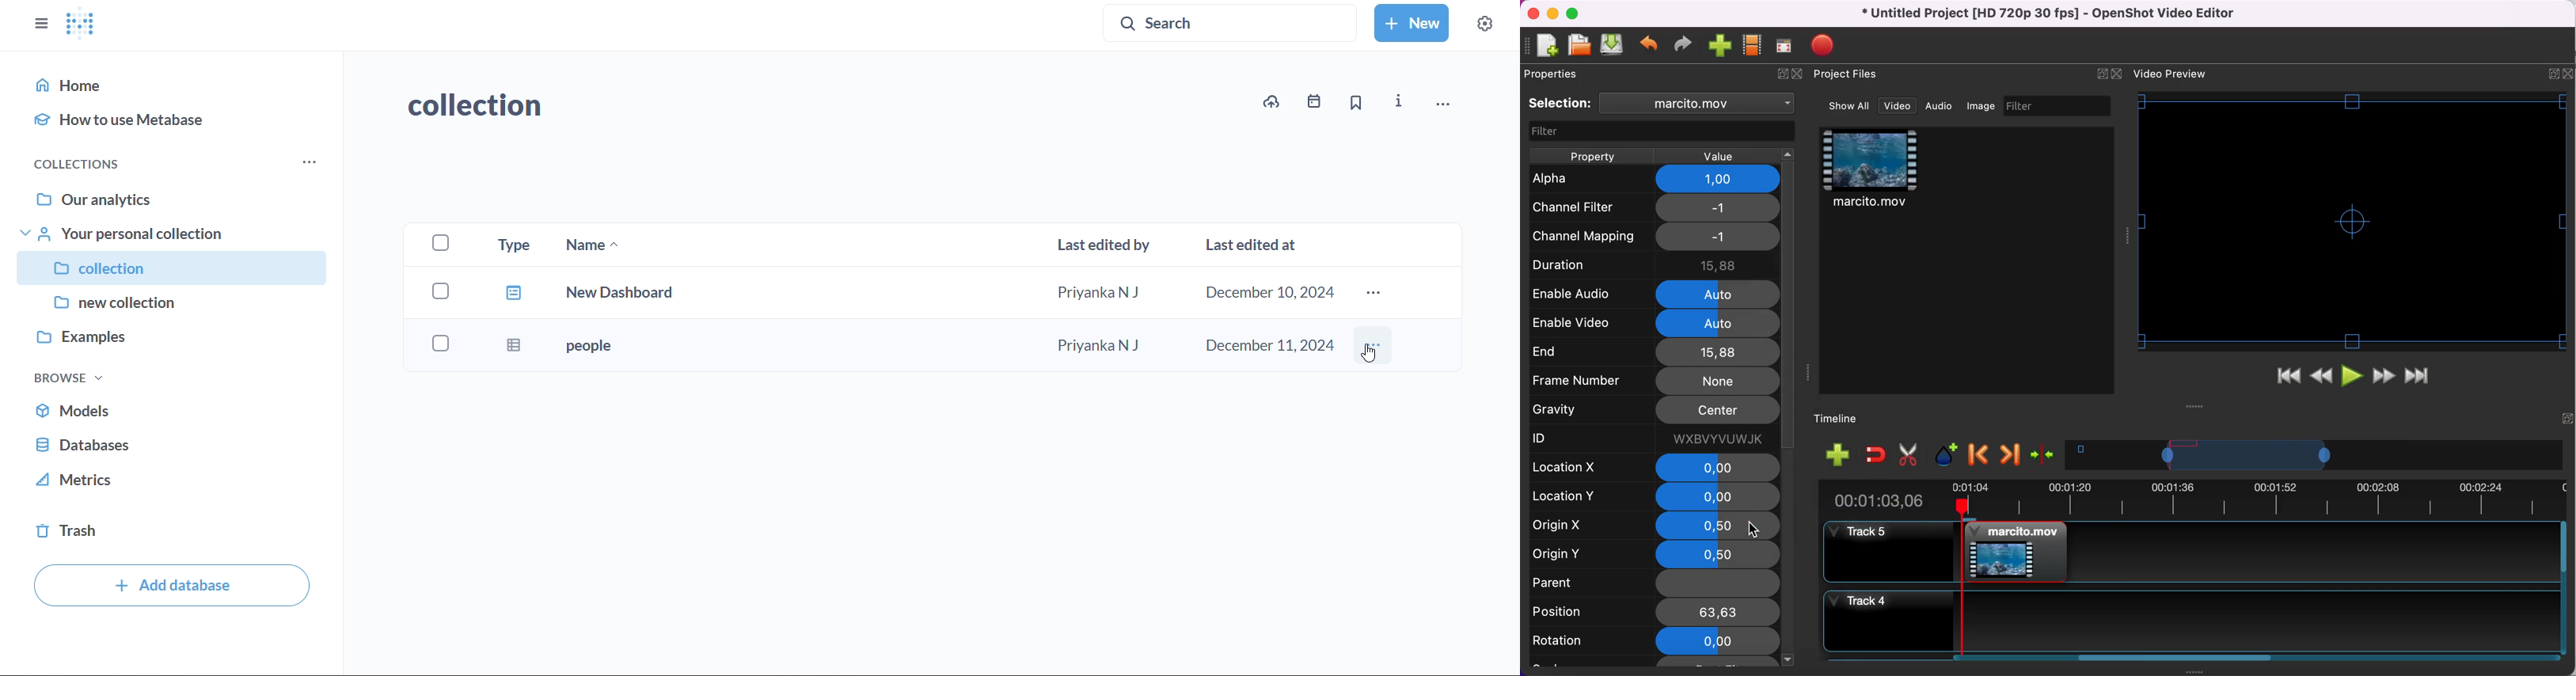 The width and height of the screenshot is (2576, 700). What do you see at coordinates (1721, 46) in the screenshot?
I see `import file` at bounding box center [1721, 46].